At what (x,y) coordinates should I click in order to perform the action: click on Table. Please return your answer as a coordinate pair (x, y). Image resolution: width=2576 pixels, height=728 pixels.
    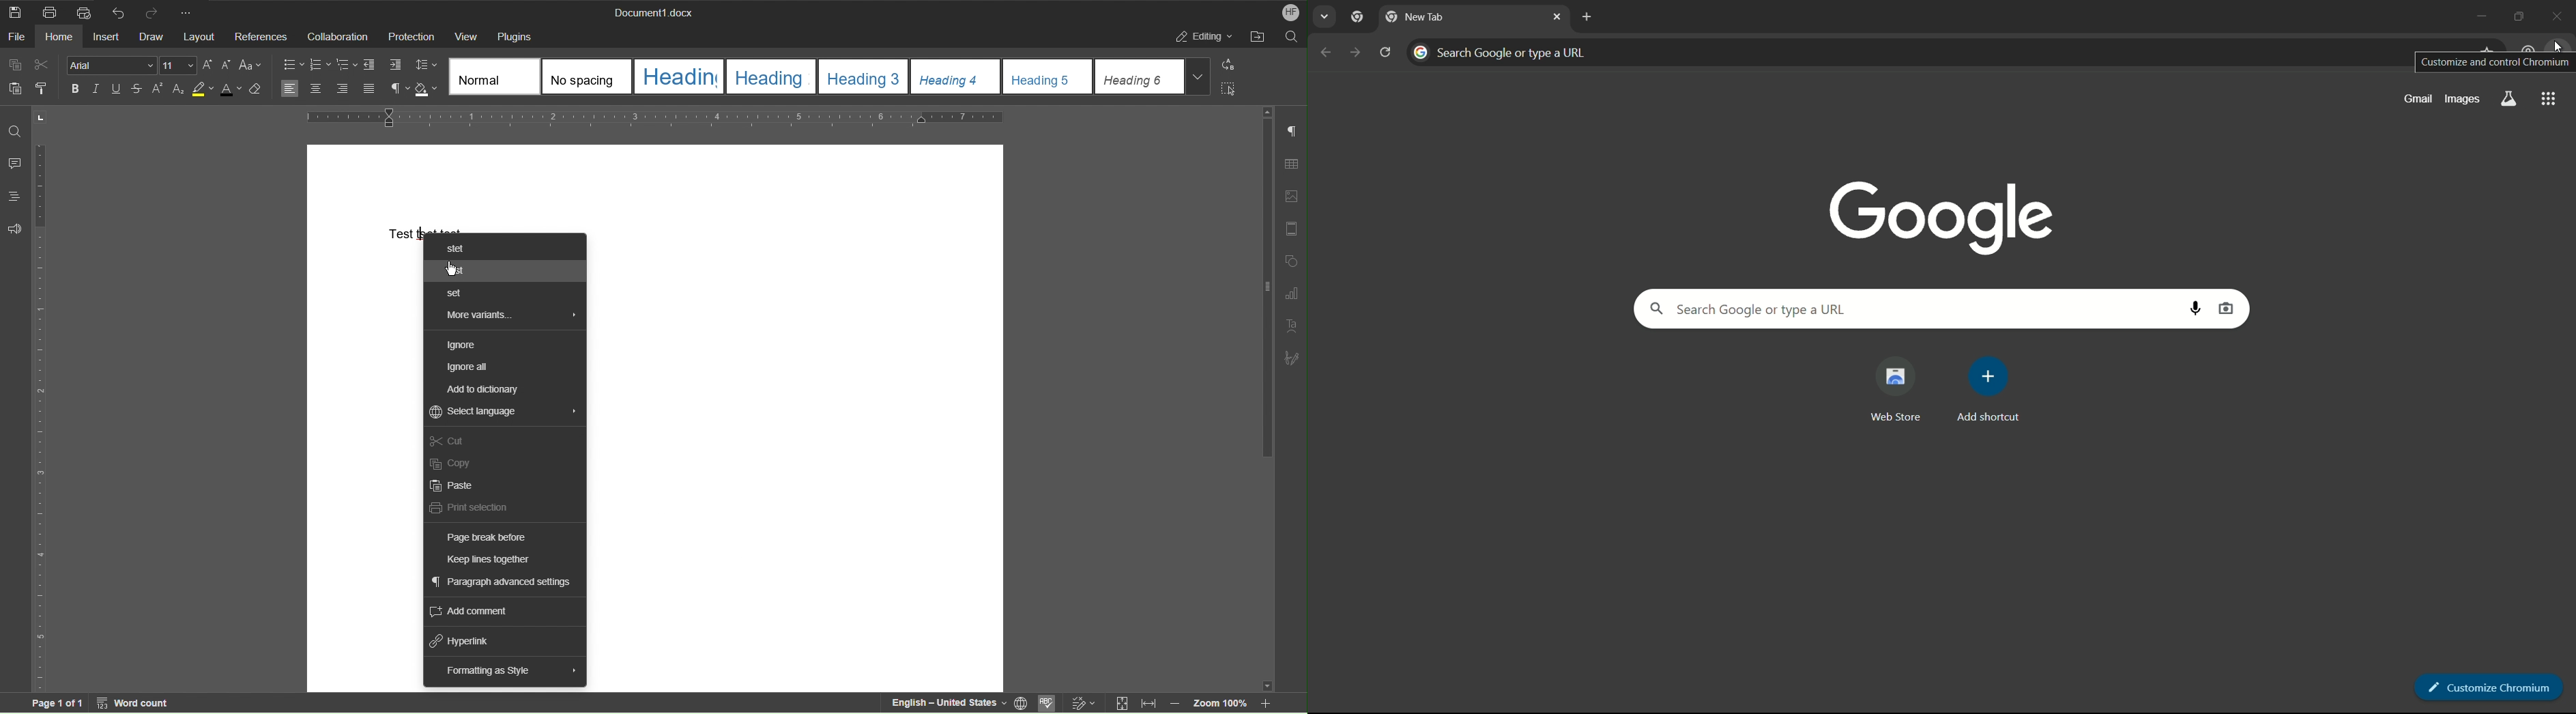
    Looking at the image, I should click on (1291, 165).